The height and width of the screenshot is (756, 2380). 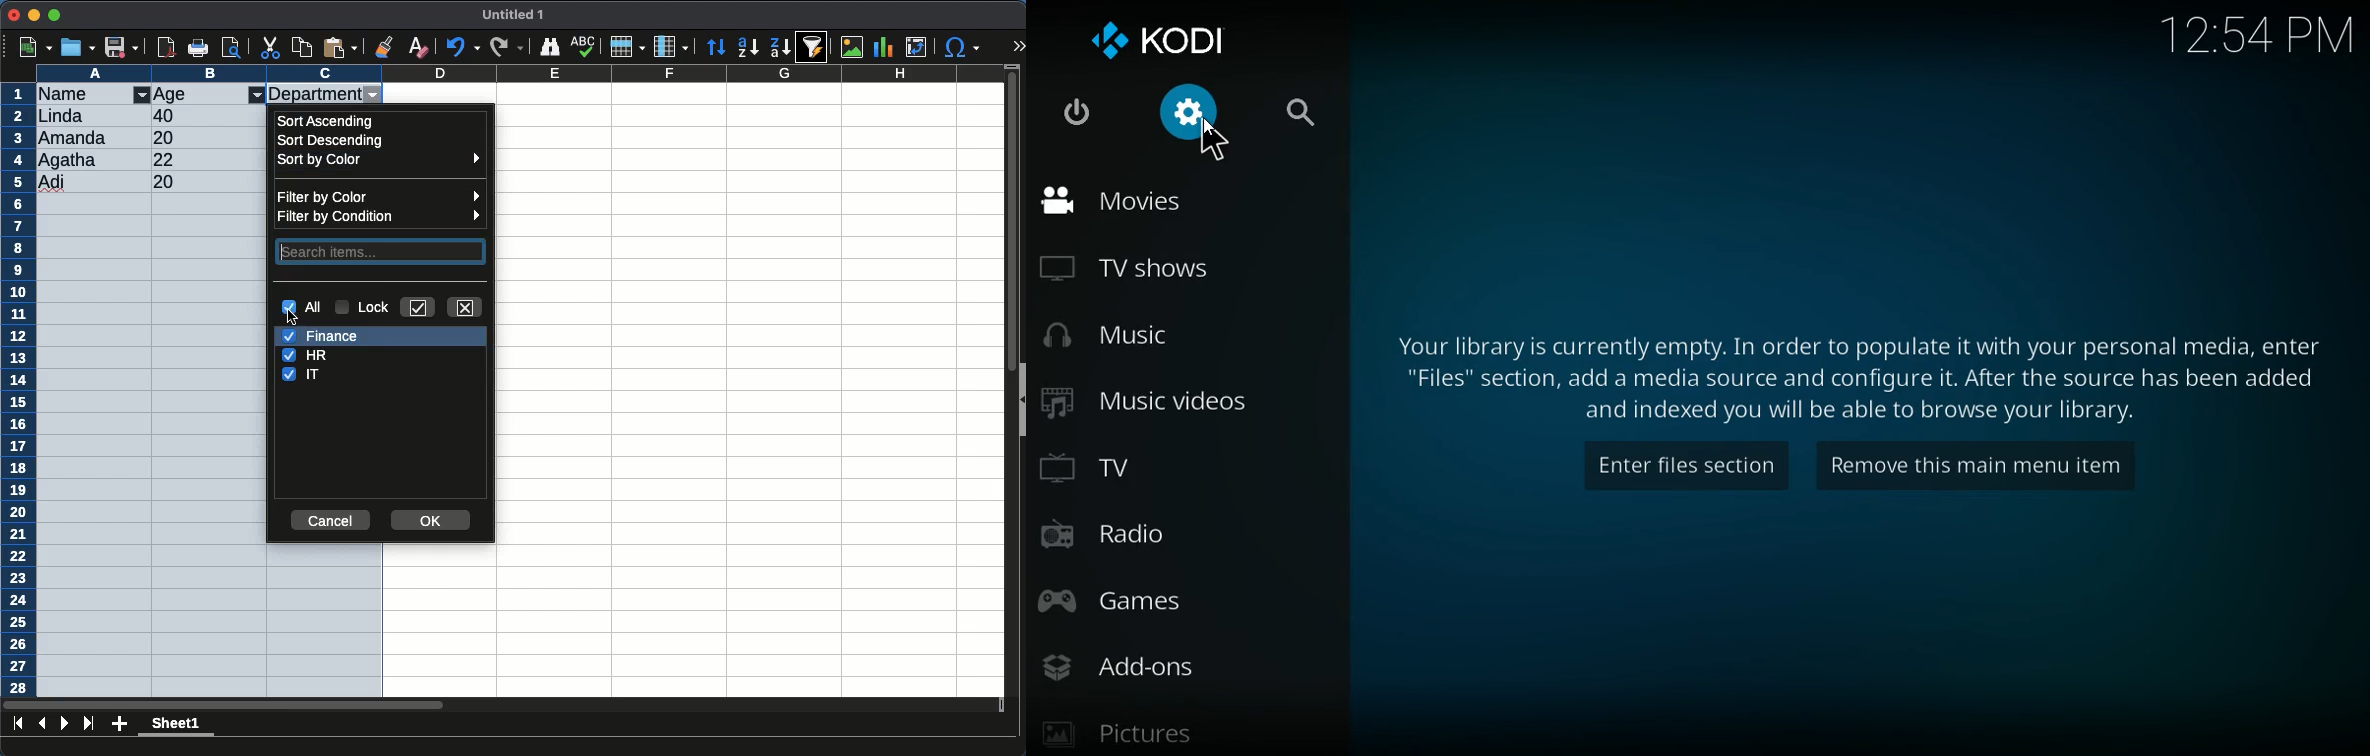 What do you see at coordinates (303, 47) in the screenshot?
I see `copy` at bounding box center [303, 47].